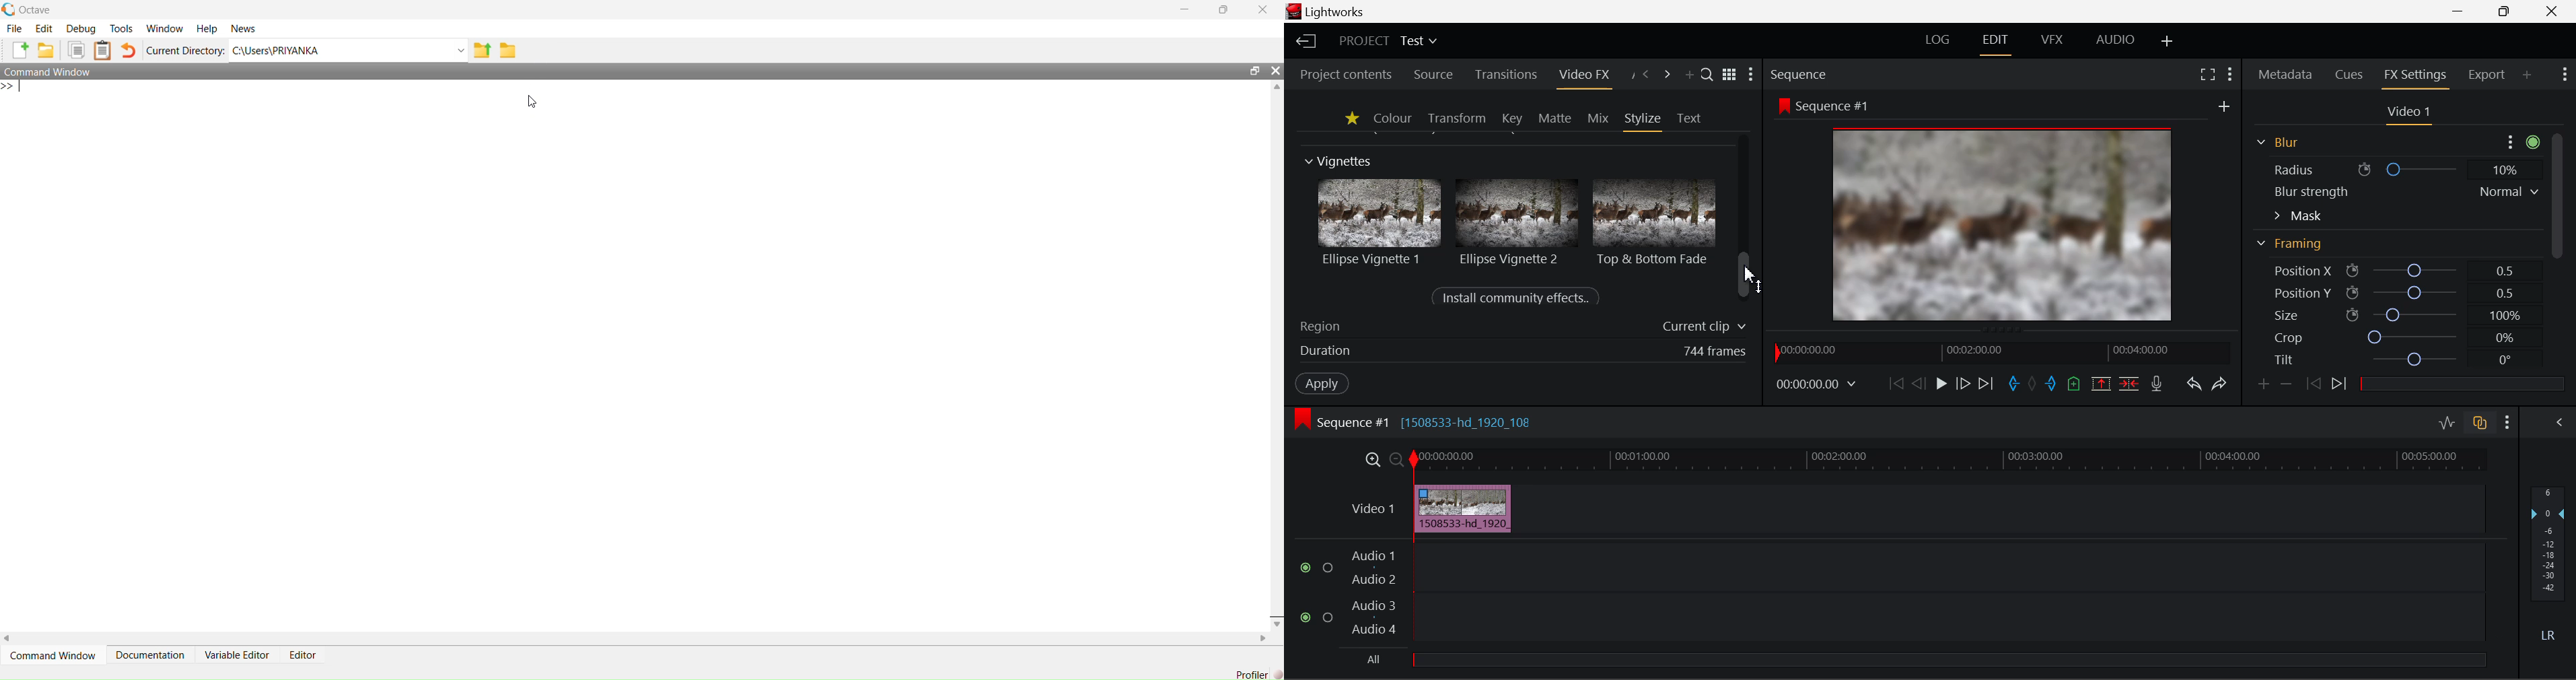 This screenshot has height=700, width=2576. I want to click on Record Voiceover, so click(2157, 382).